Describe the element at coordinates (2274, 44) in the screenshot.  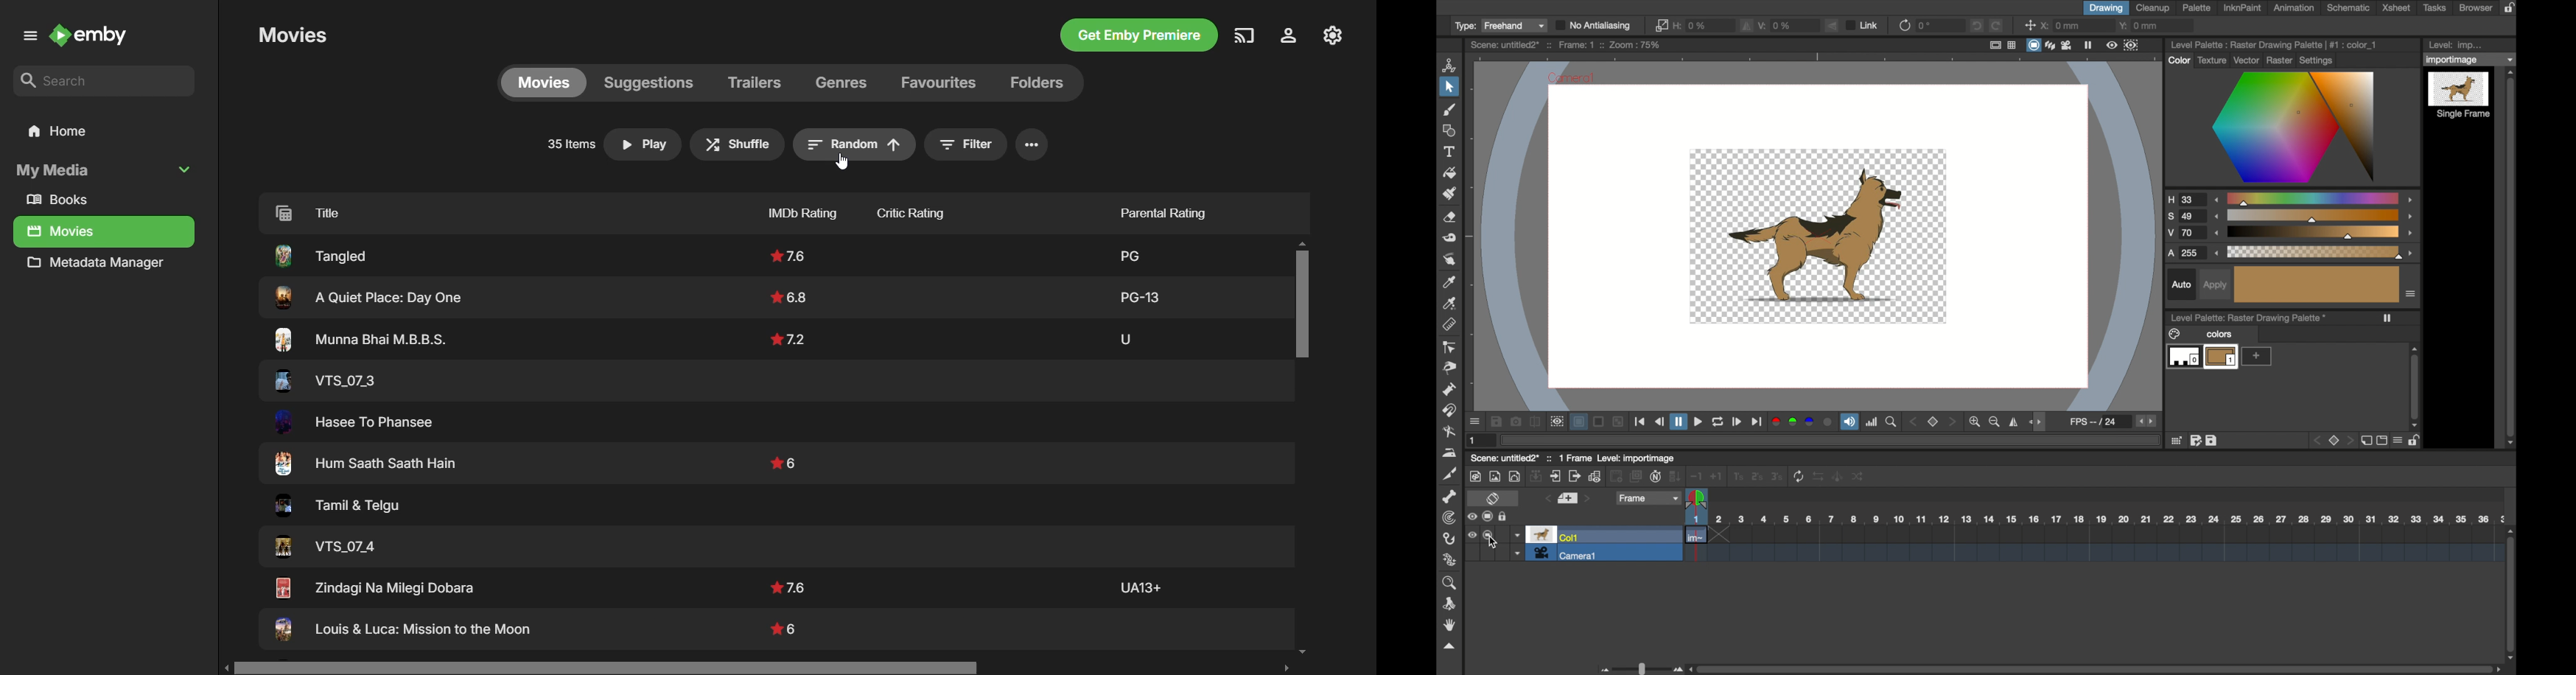
I see `Level Palette : Raster Drawing Palette | #1 : color_1` at that location.